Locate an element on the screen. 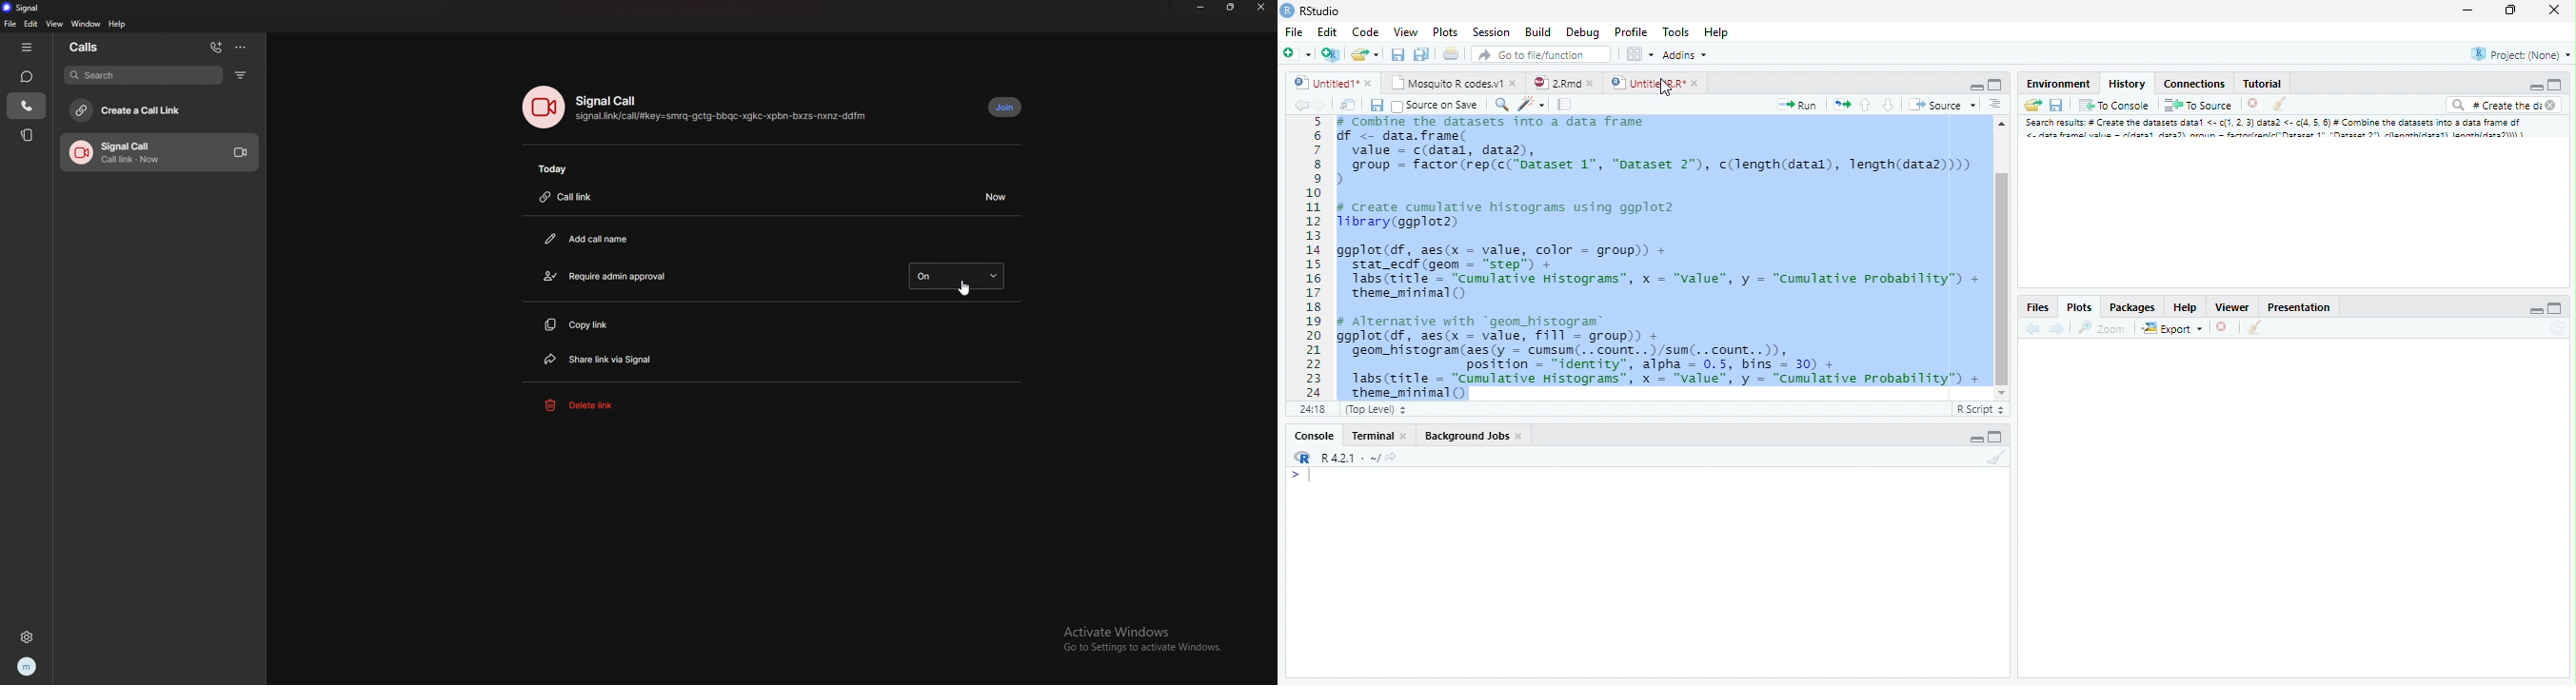 This screenshot has width=2576, height=700. Files is located at coordinates (2037, 305).